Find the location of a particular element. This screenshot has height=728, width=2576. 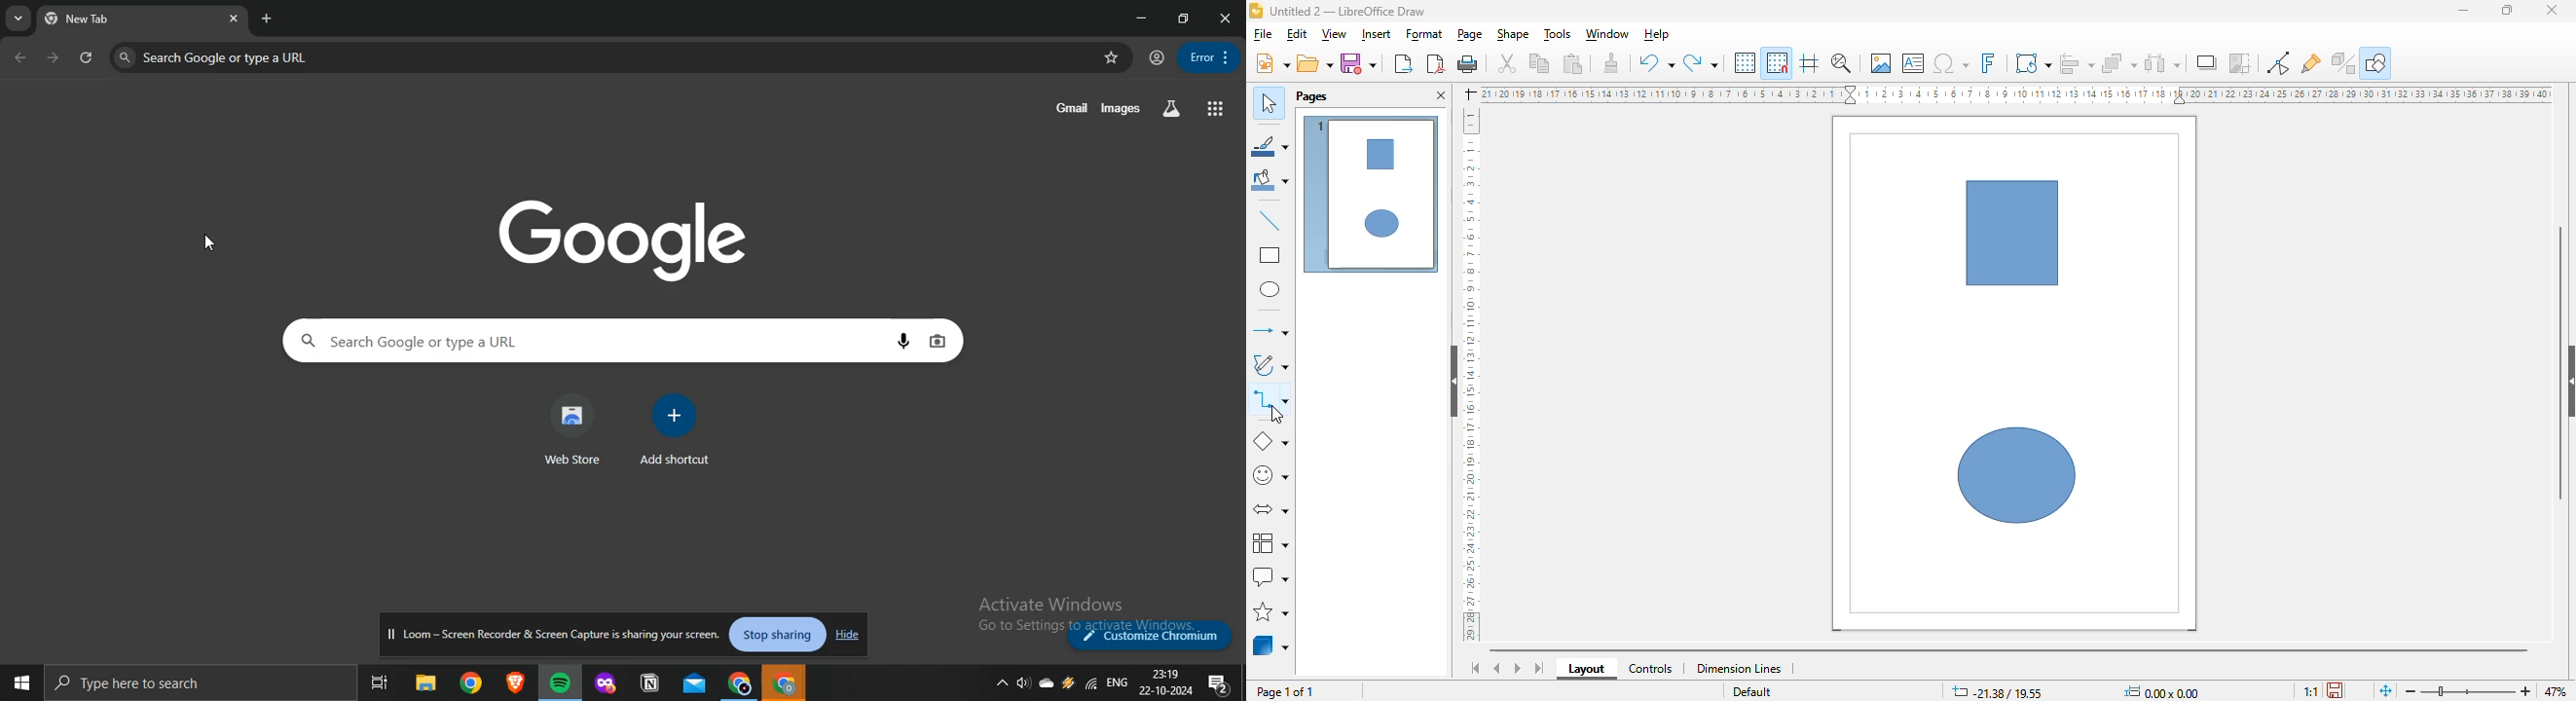

voice search is located at coordinates (908, 341).